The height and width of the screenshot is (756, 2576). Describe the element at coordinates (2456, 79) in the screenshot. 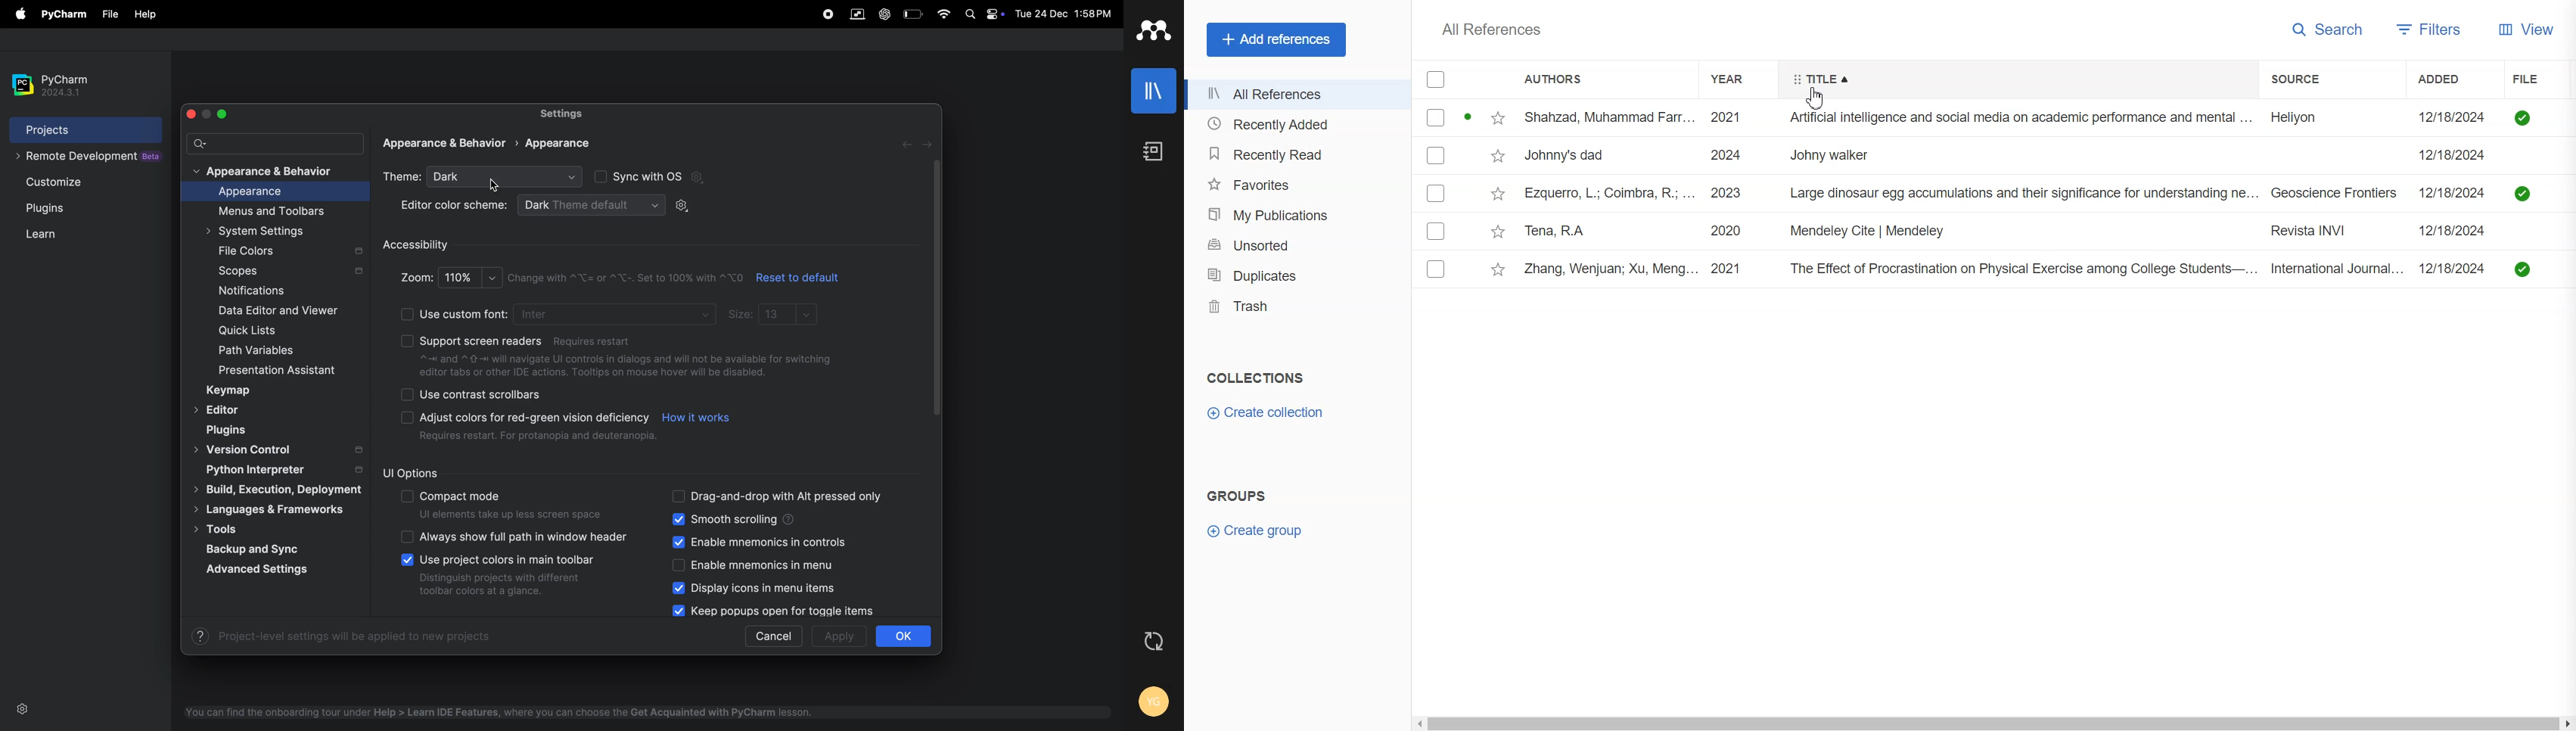

I see `Added` at that location.